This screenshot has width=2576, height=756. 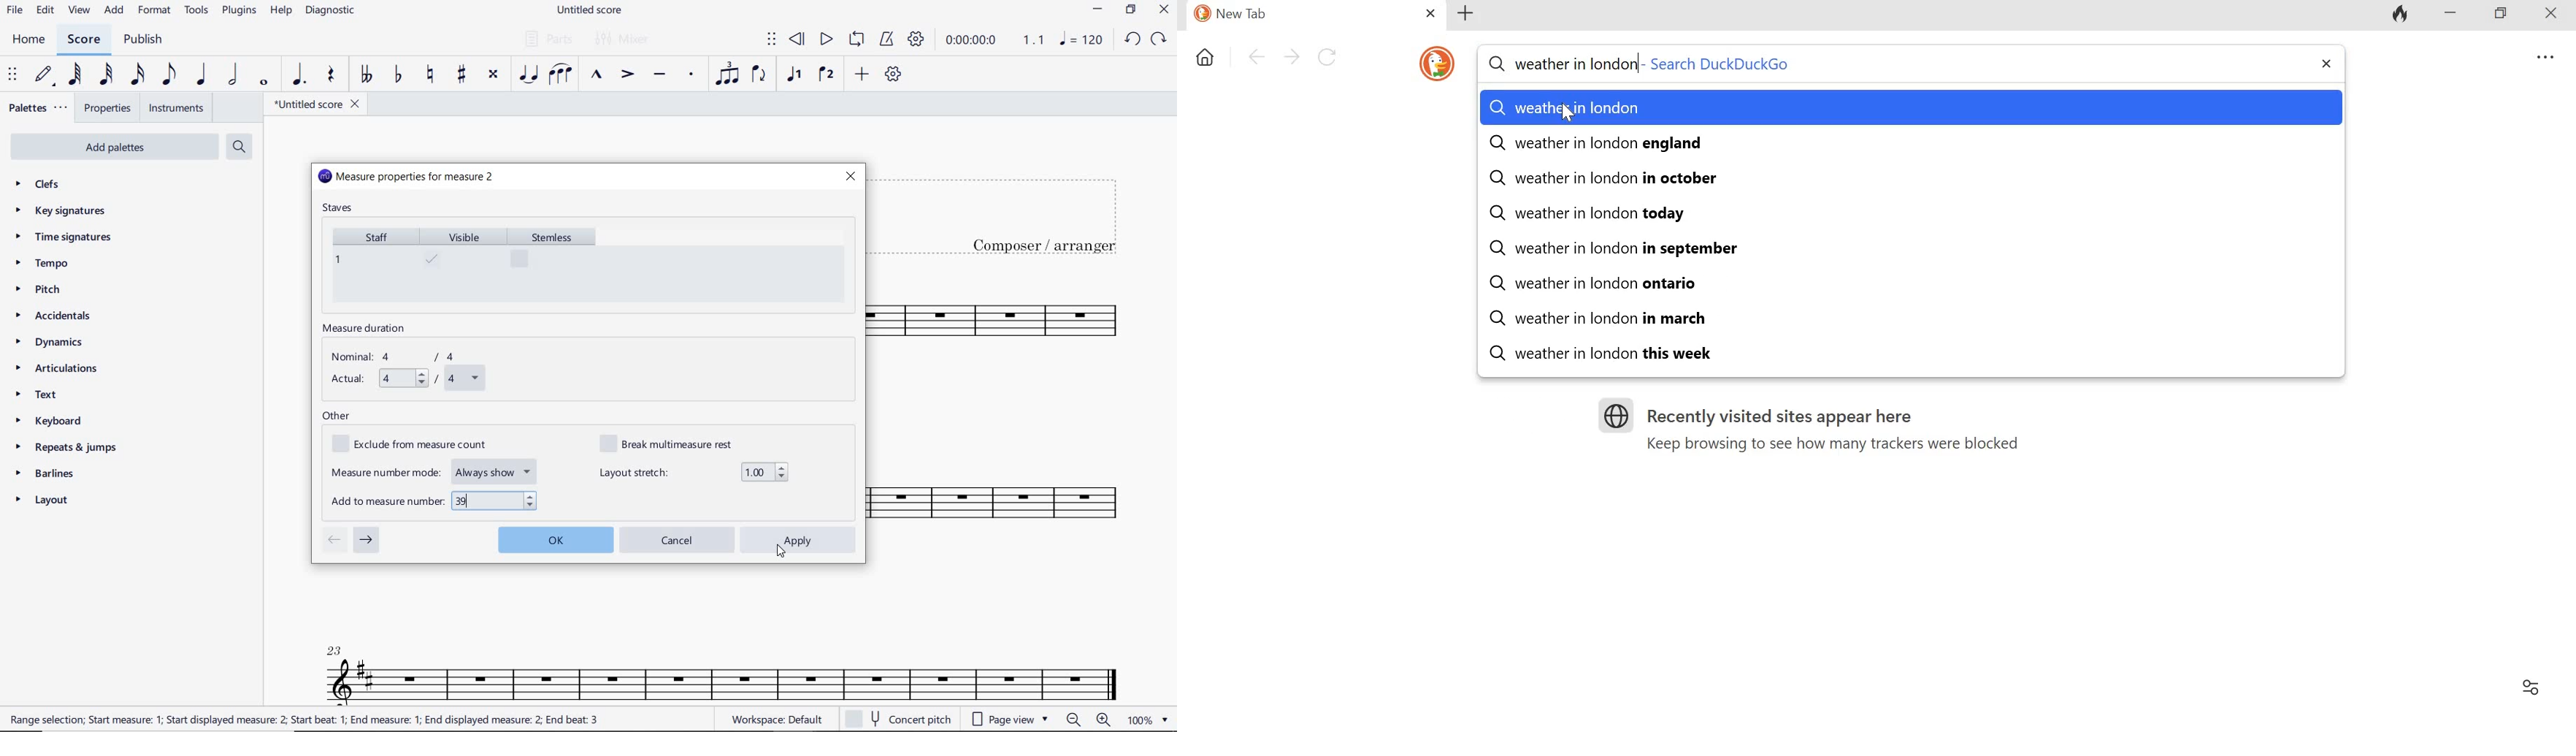 I want to click on FORMAT, so click(x=156, y=11).